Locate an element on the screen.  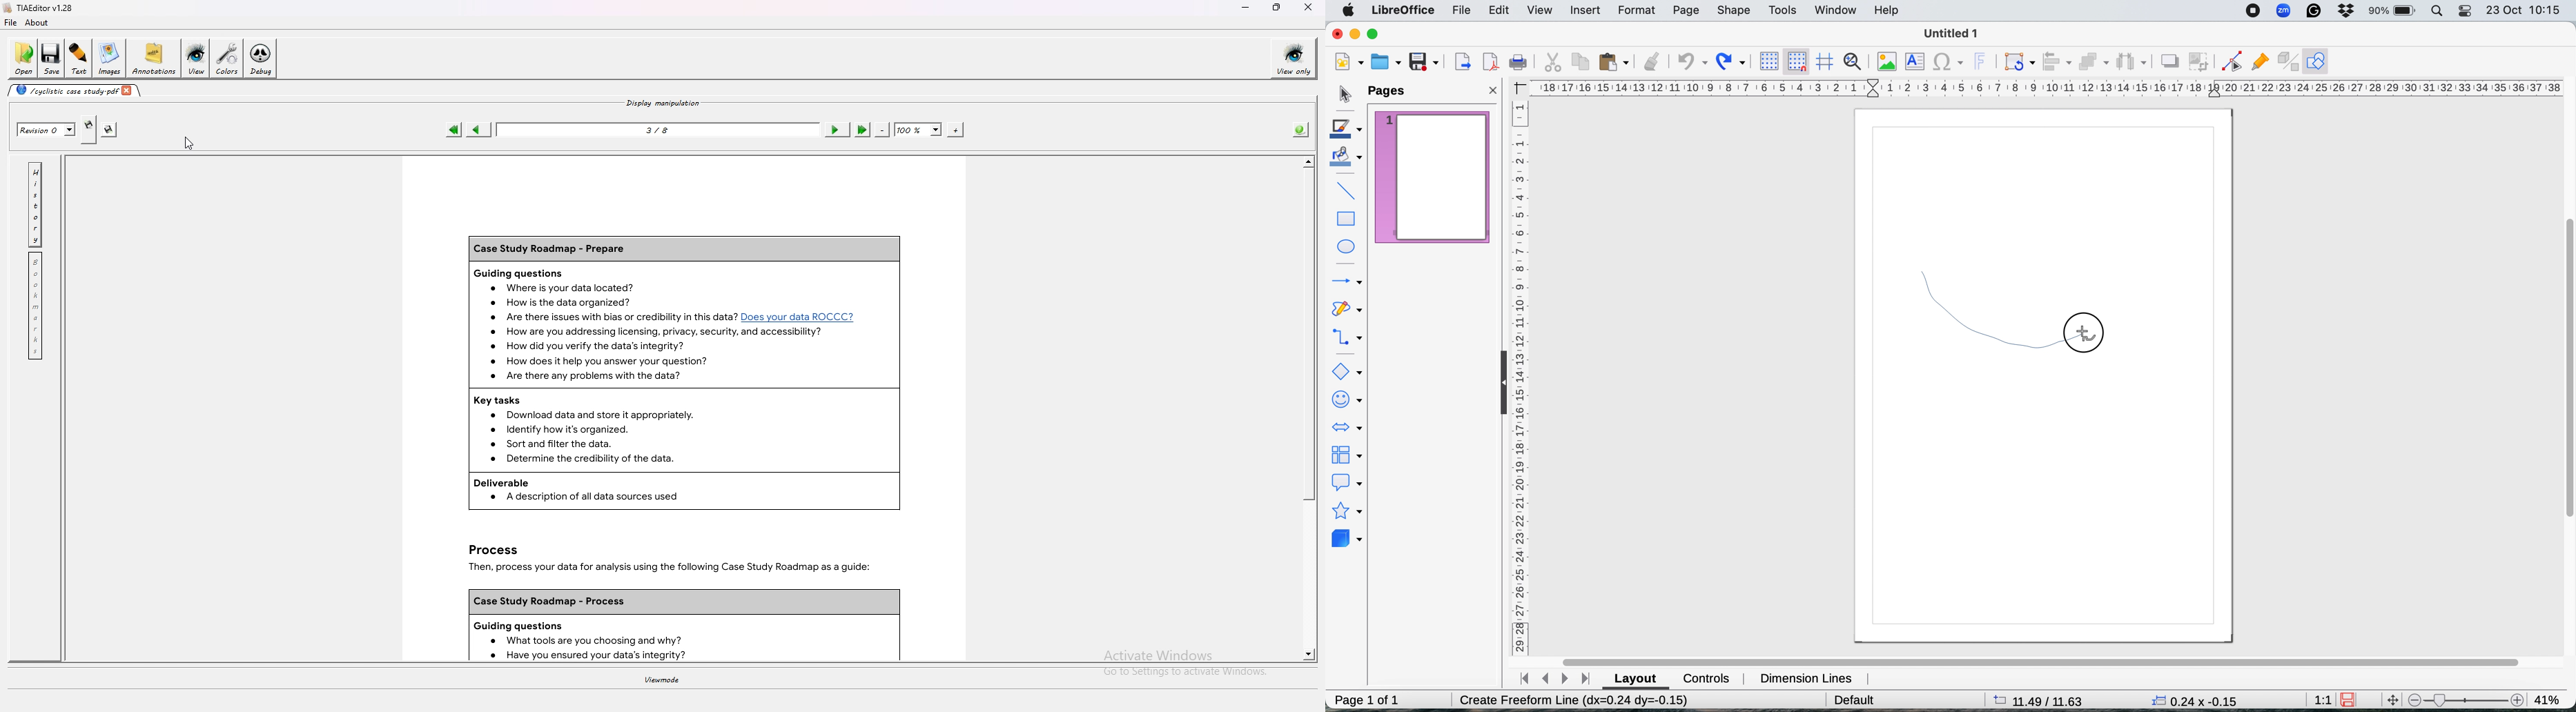
copy is located at coordinates (1581, 62).